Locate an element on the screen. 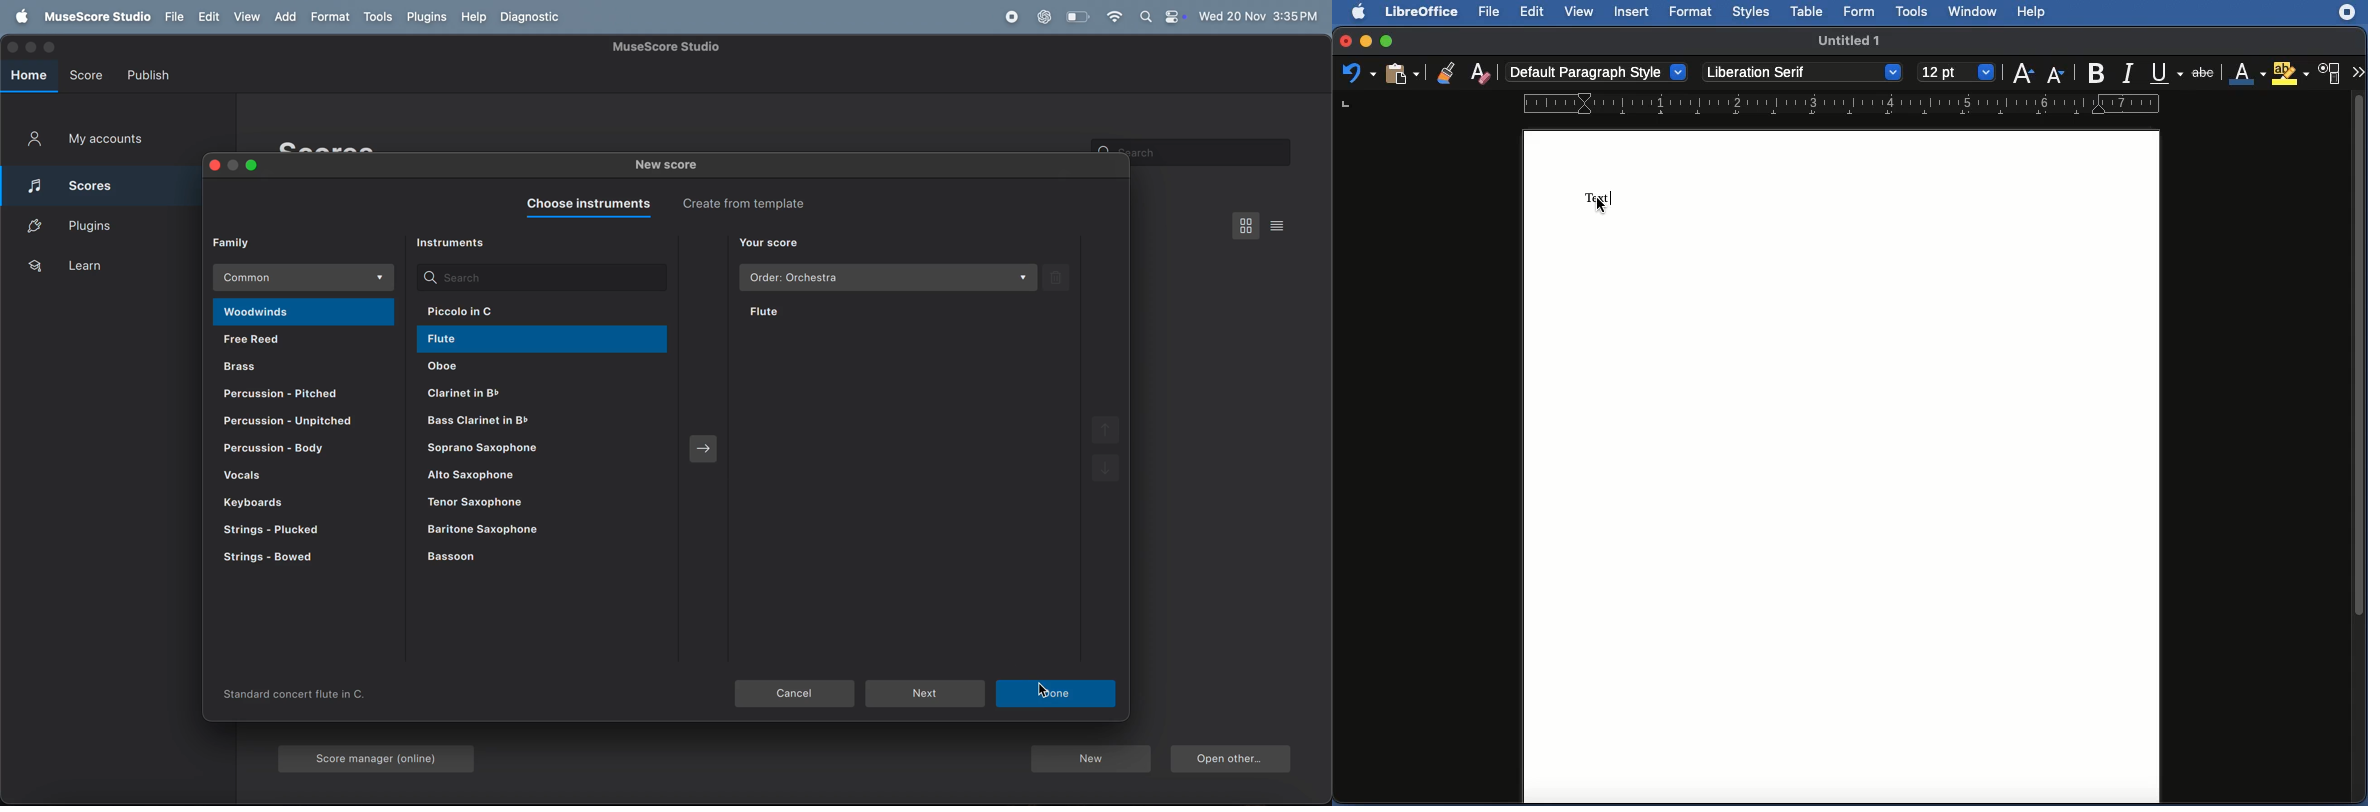 This screenshot has height=812, width=2380. baltimore saxophone is located at coordinates (530, 529).